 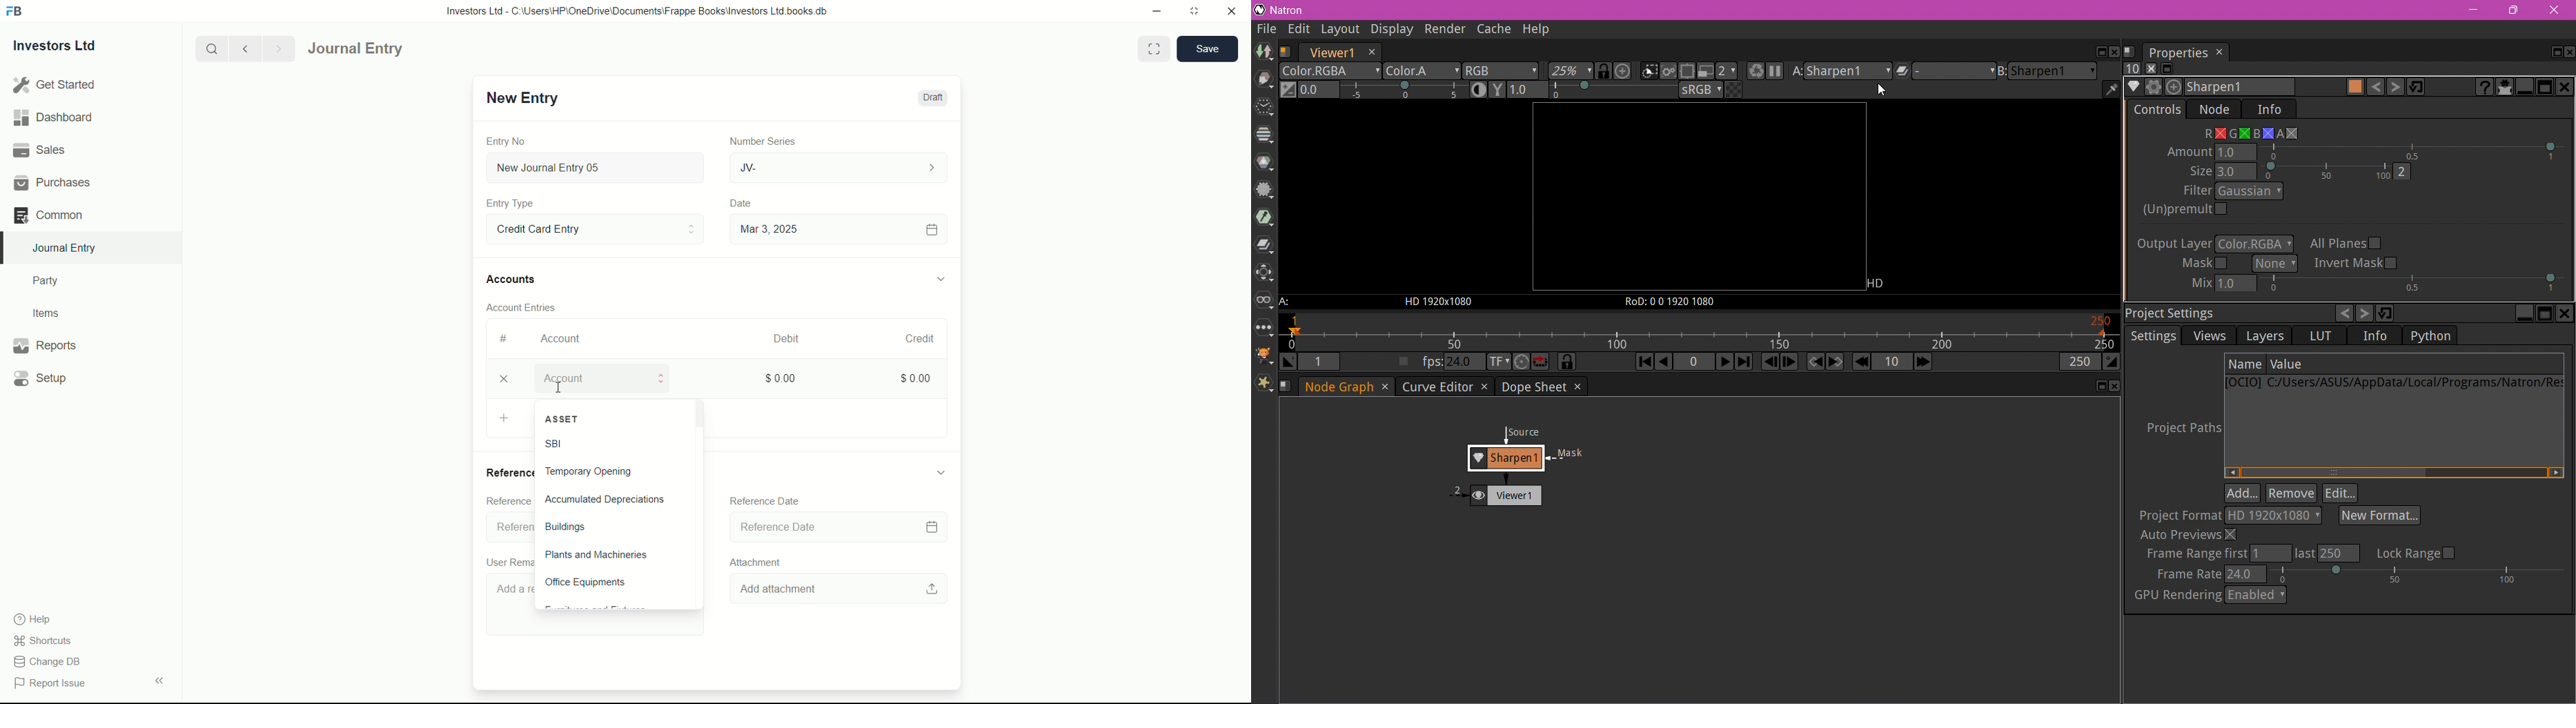 What do you see at coordinates (1155, 49) in the screenshot?
I see `Toggle between form and full width` at bounding box center [1155, 49].